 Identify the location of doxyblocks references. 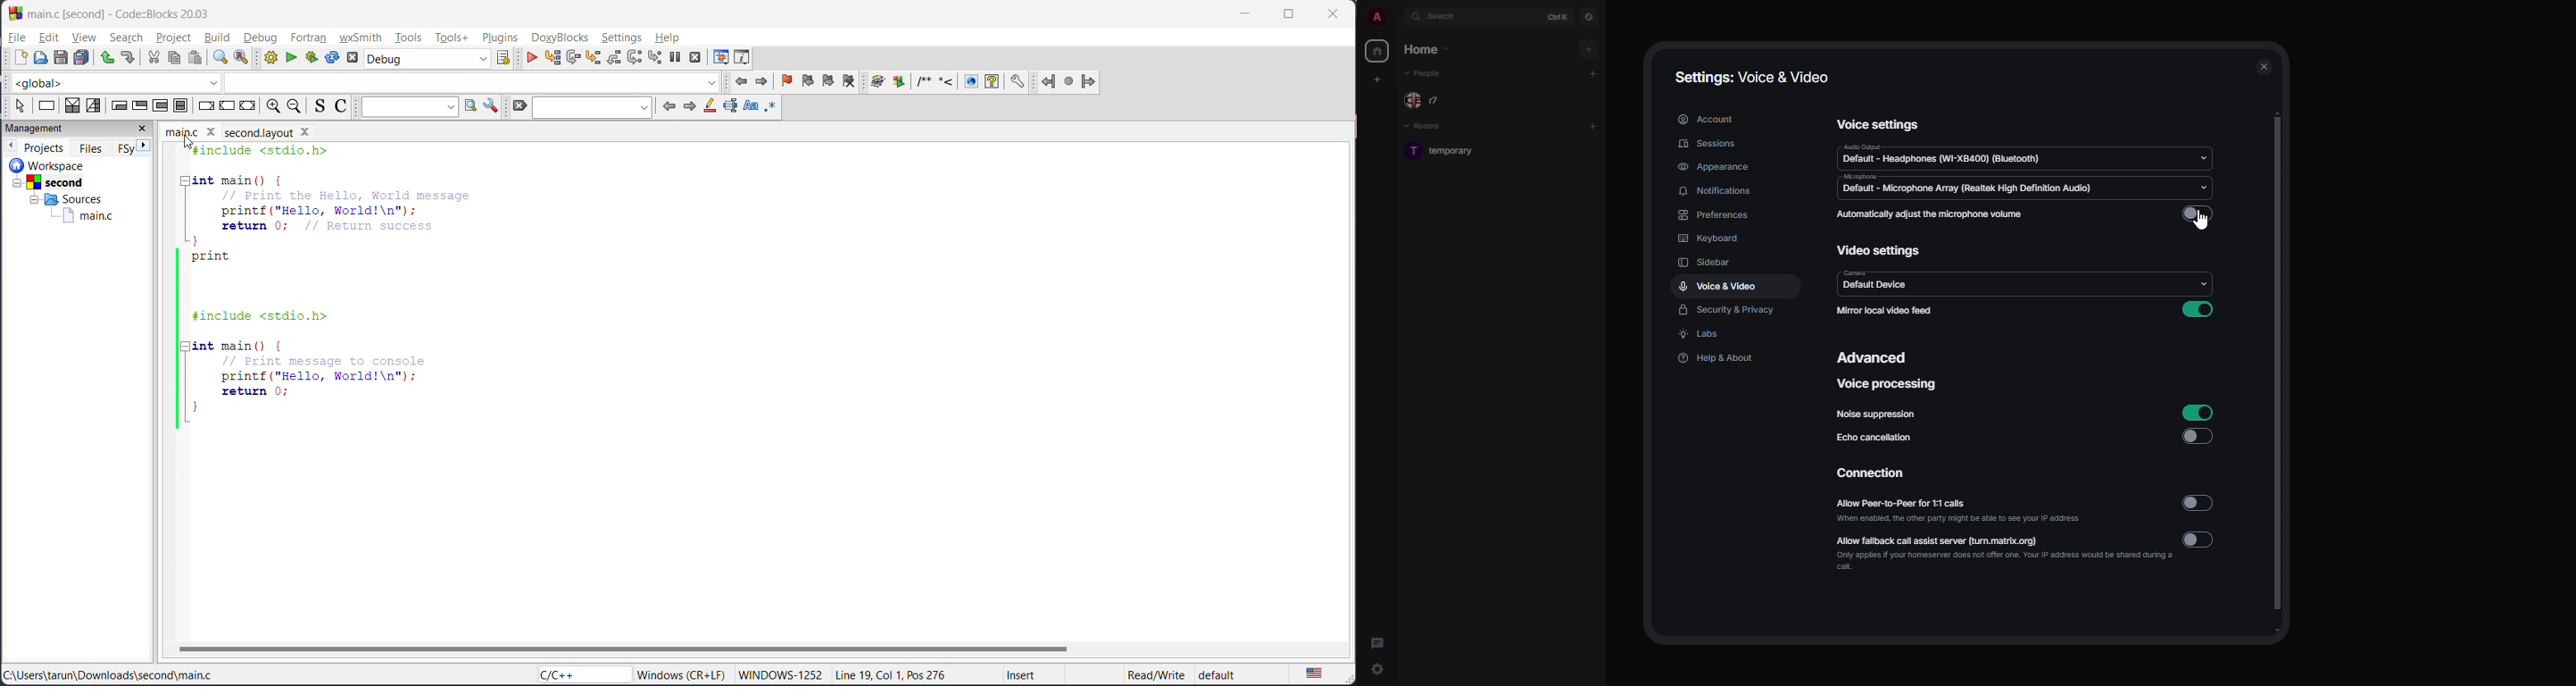
(954, 80).